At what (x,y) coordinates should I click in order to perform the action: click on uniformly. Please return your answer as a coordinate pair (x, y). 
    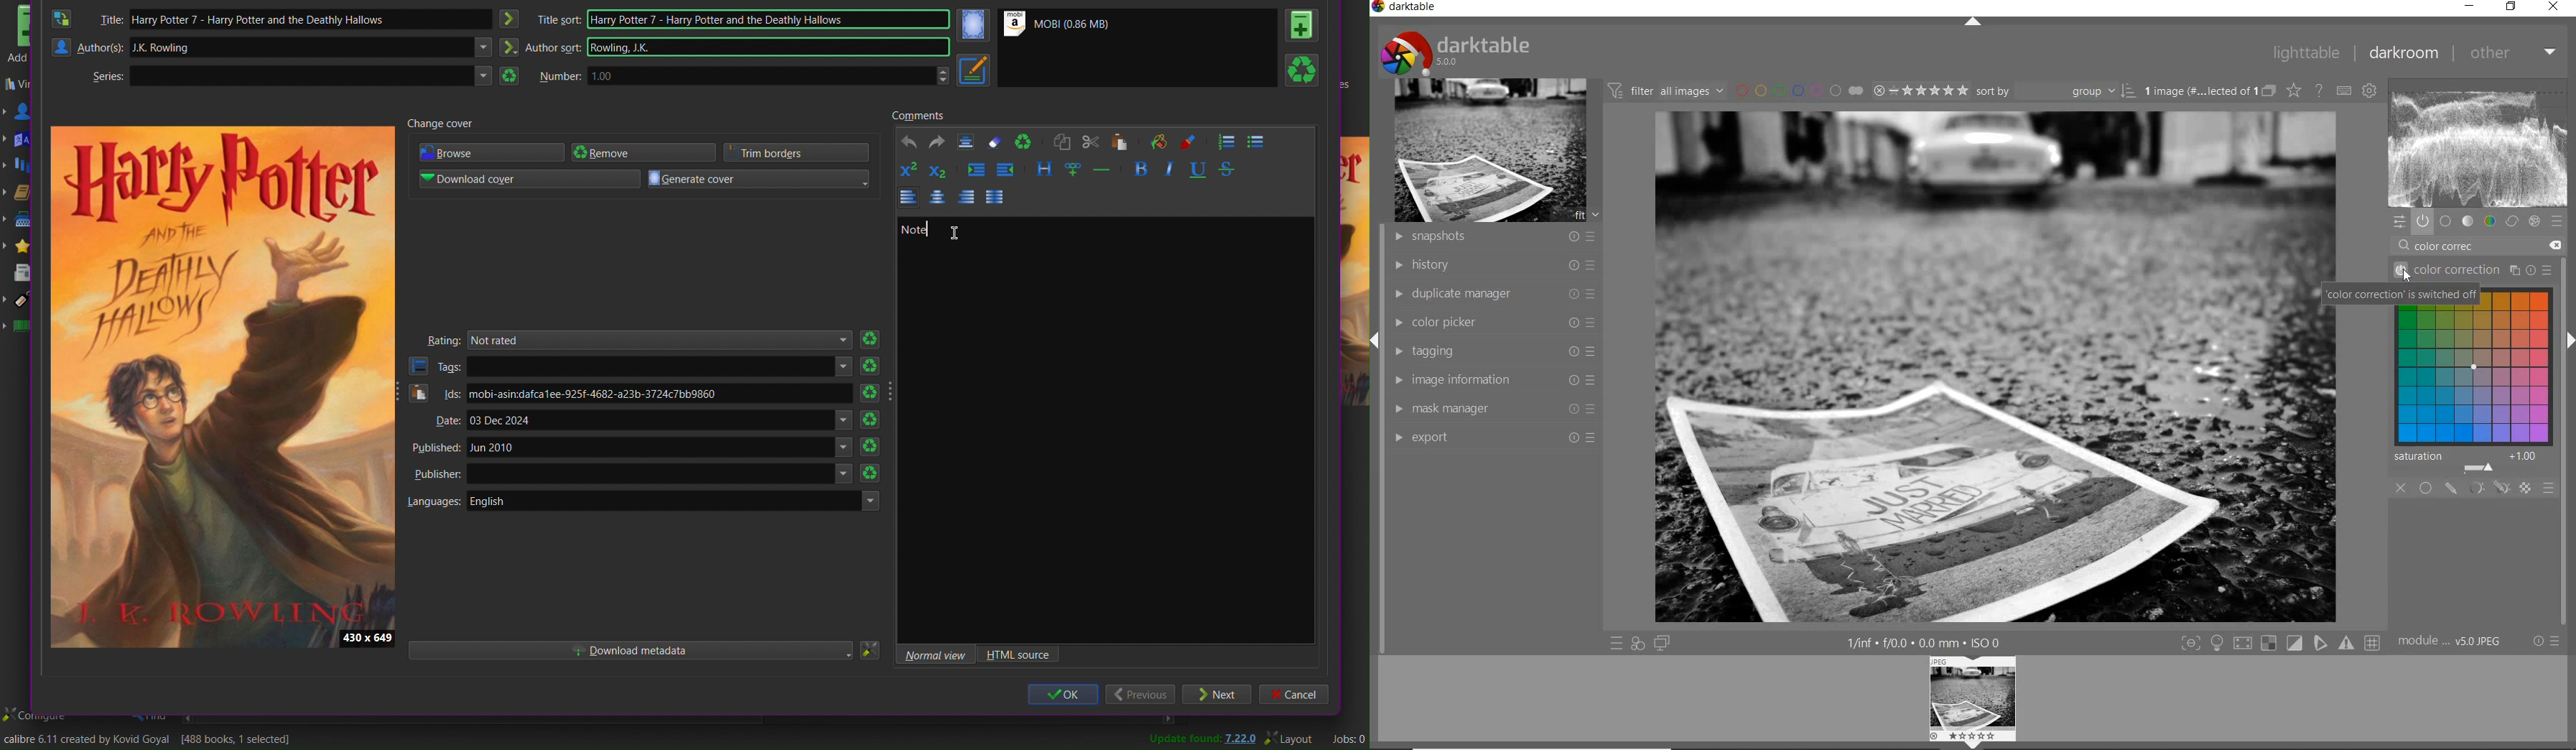
    Looking at the image, I should click on (2425, 488).